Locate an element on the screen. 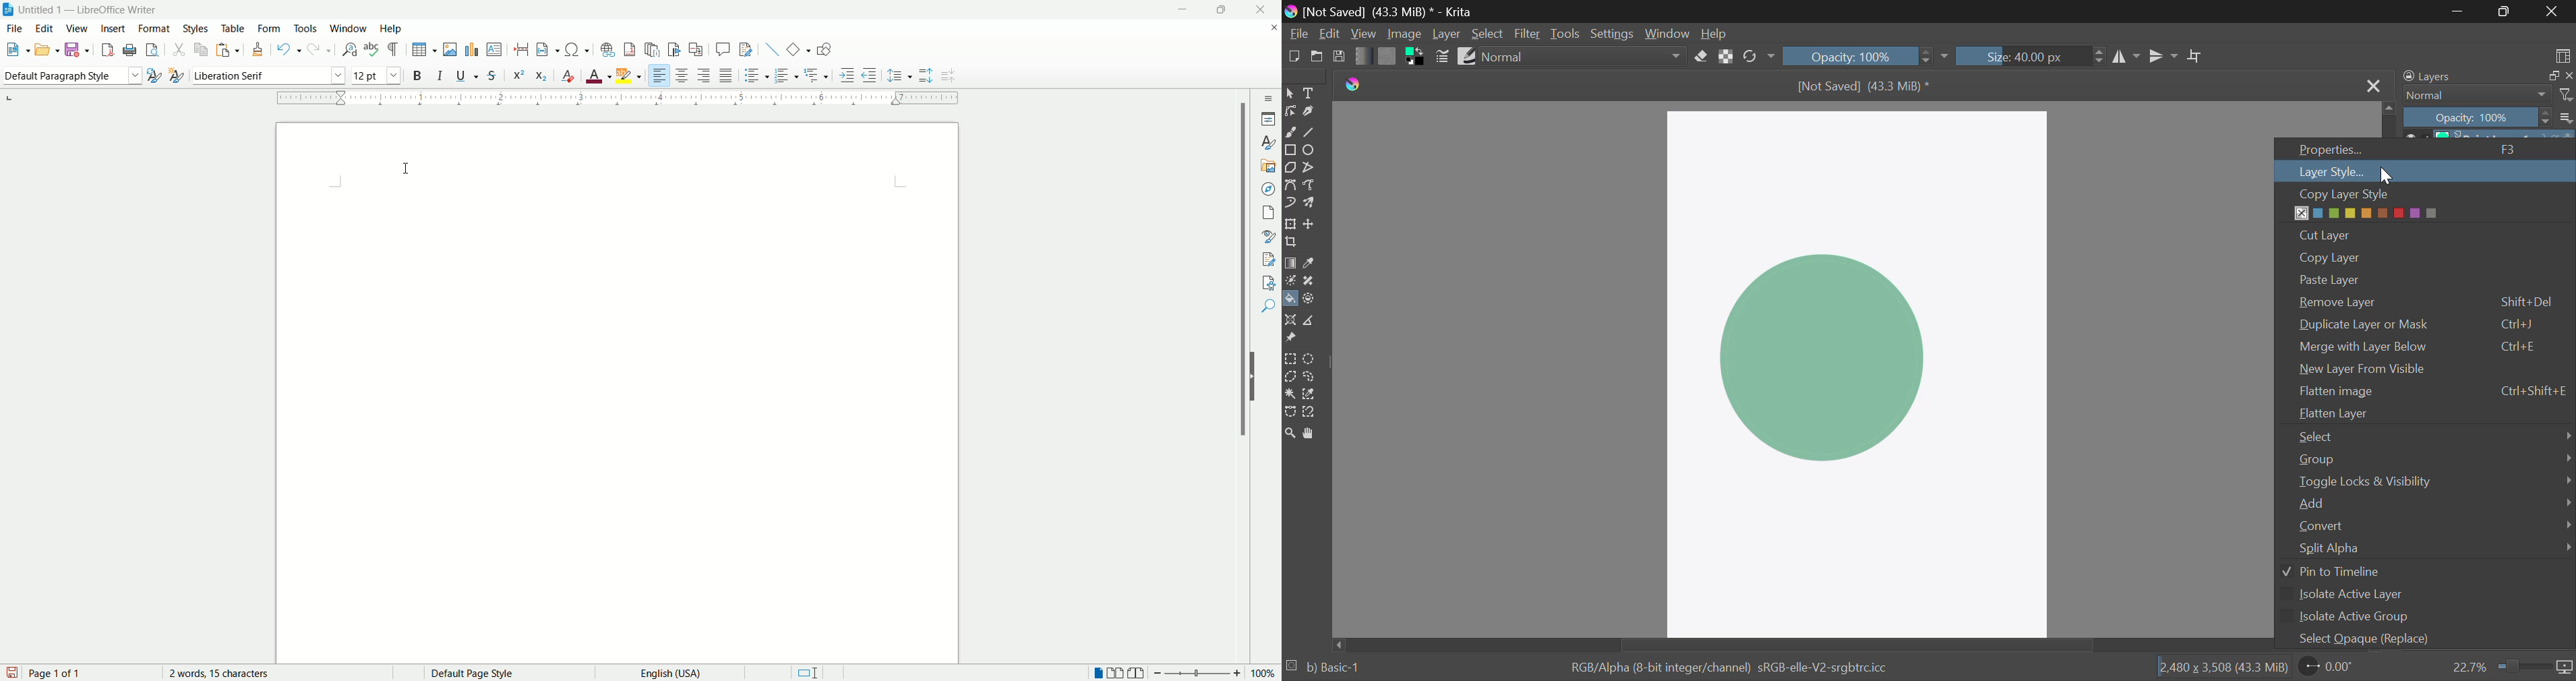 The width and height of the screenshot is (2576, 700). Isolate Active Group is located at coordinates (2348, 617).